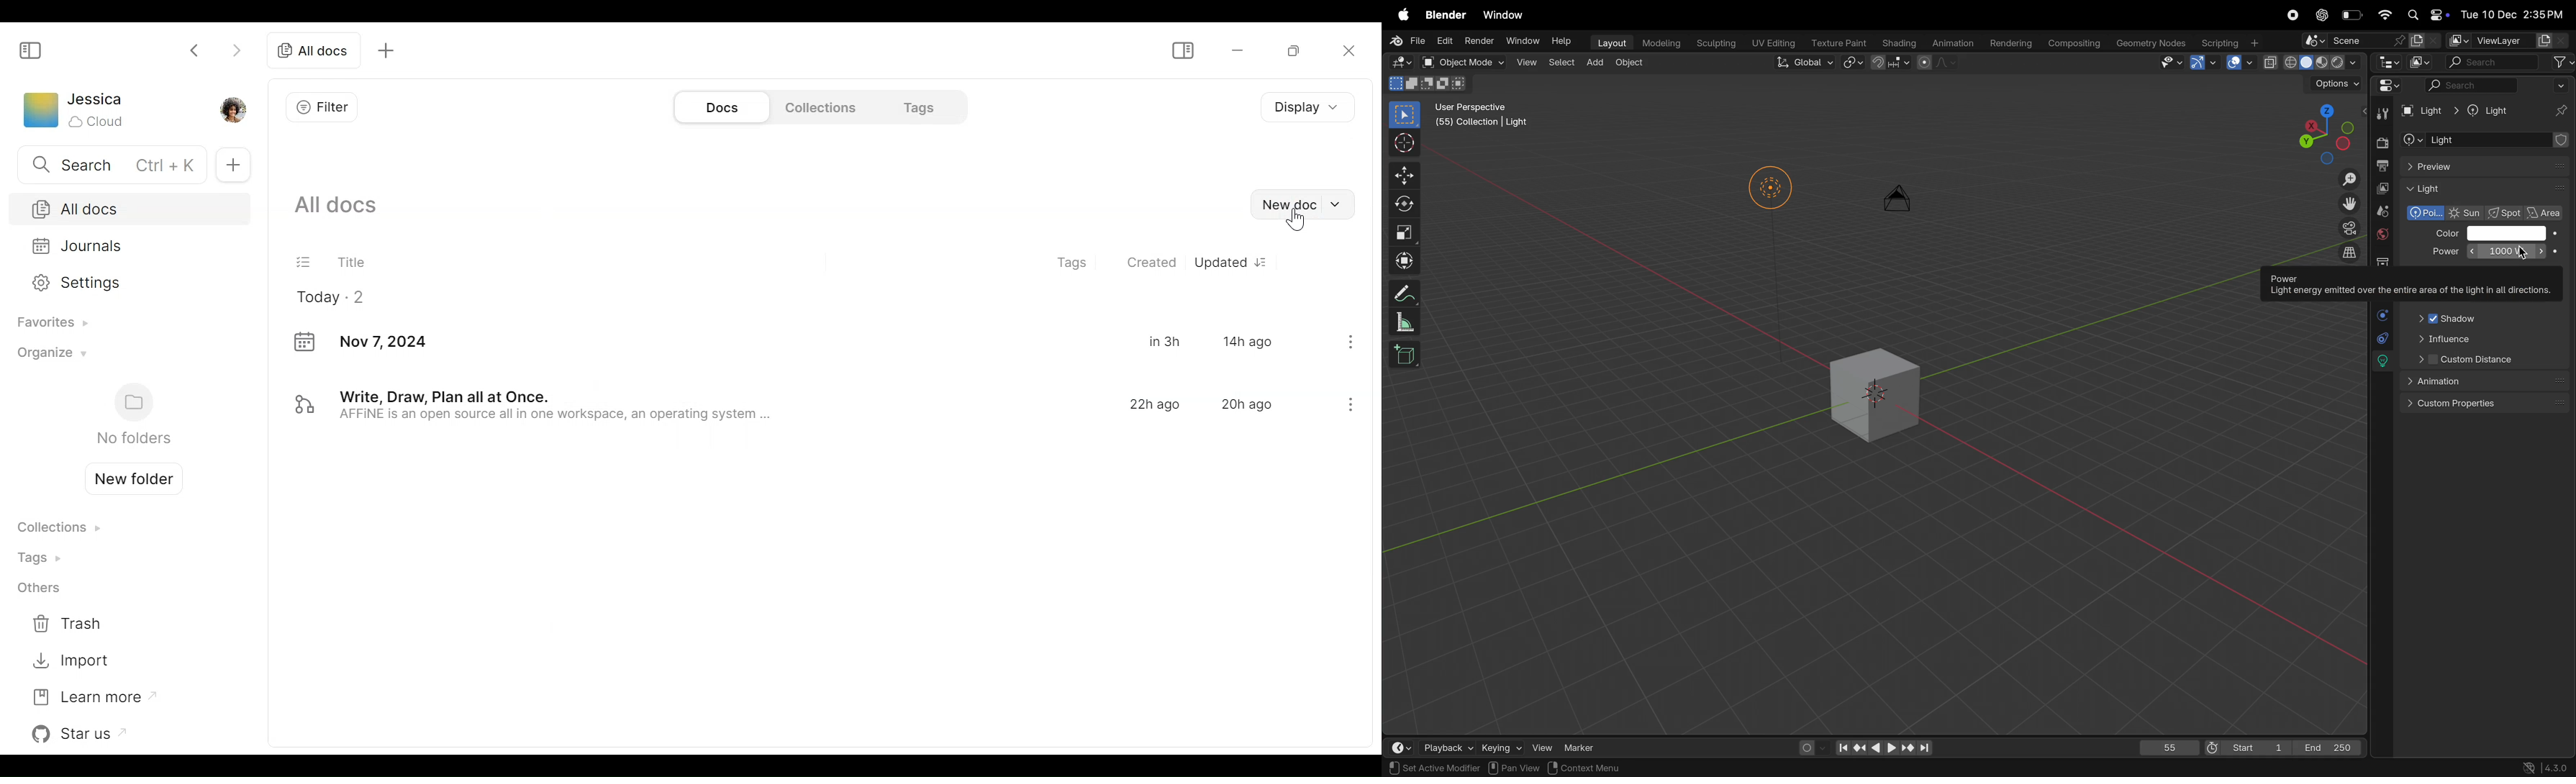 This screenshot has width=2576, height=784. What do you see at coordinates (2385, 291) in the screenshot?
I see `object` at bounding box center [2385, 291].